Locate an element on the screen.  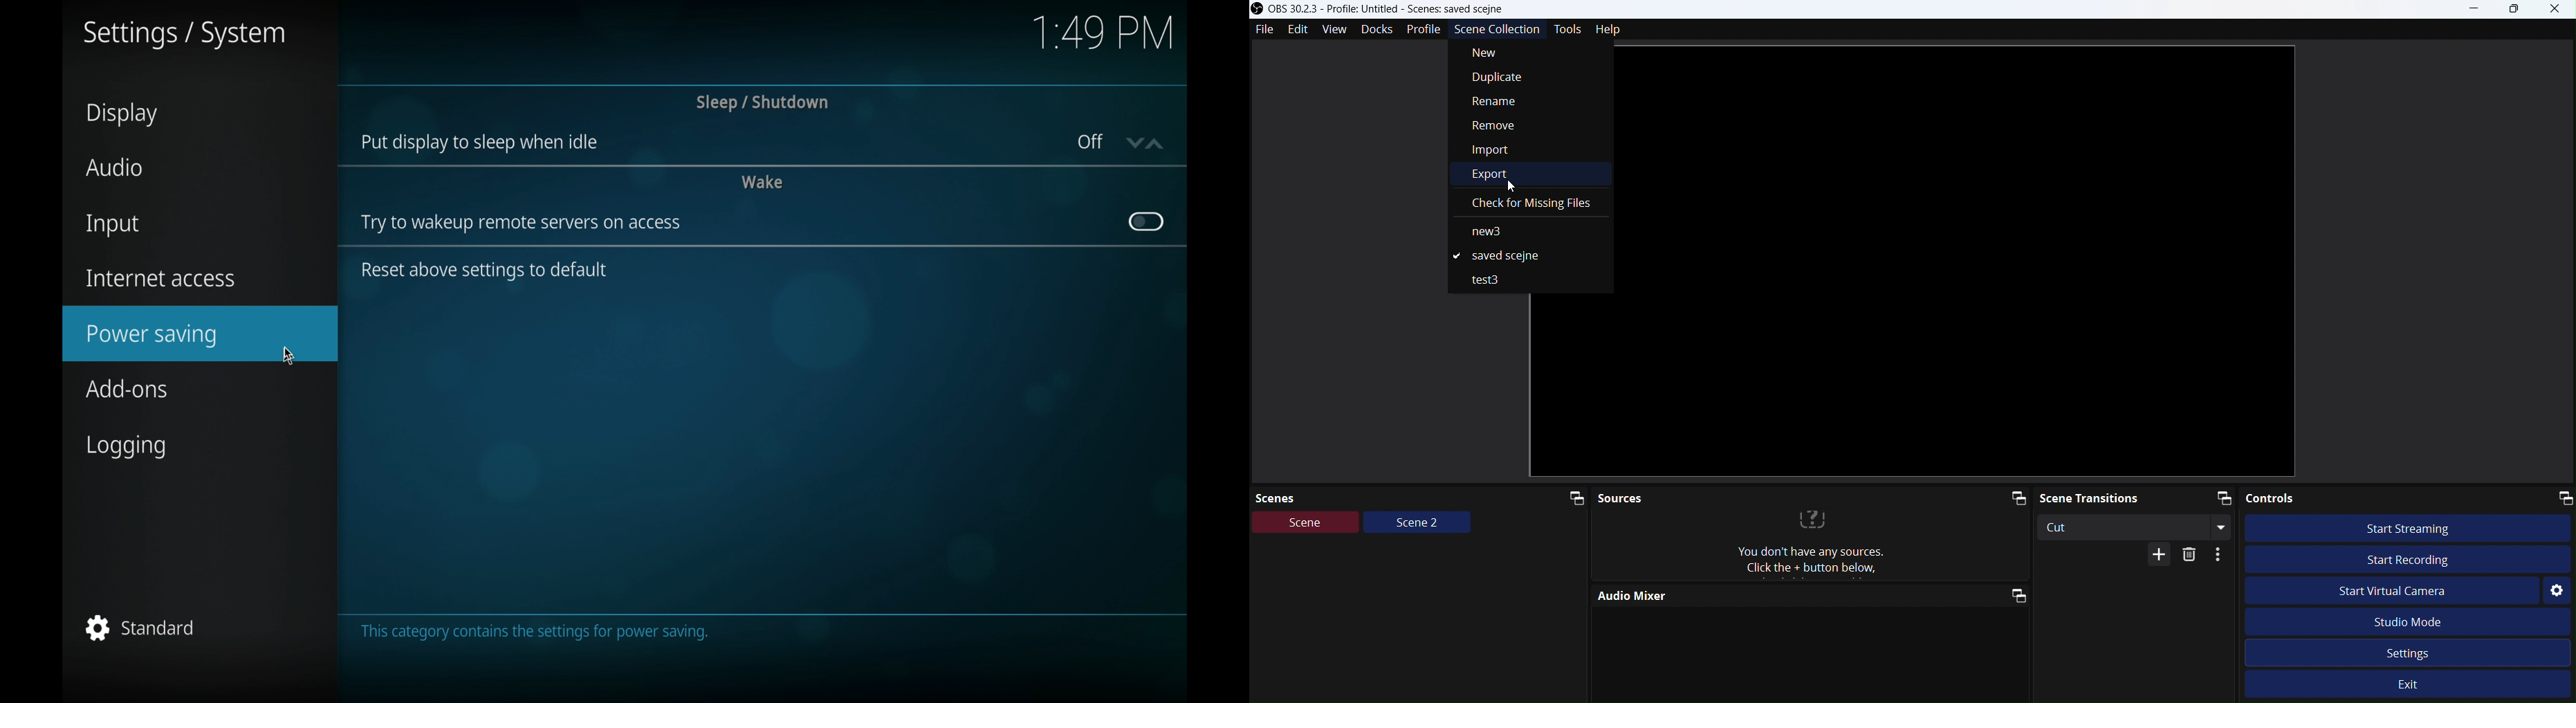
More is located at coordinates (2161, 554).